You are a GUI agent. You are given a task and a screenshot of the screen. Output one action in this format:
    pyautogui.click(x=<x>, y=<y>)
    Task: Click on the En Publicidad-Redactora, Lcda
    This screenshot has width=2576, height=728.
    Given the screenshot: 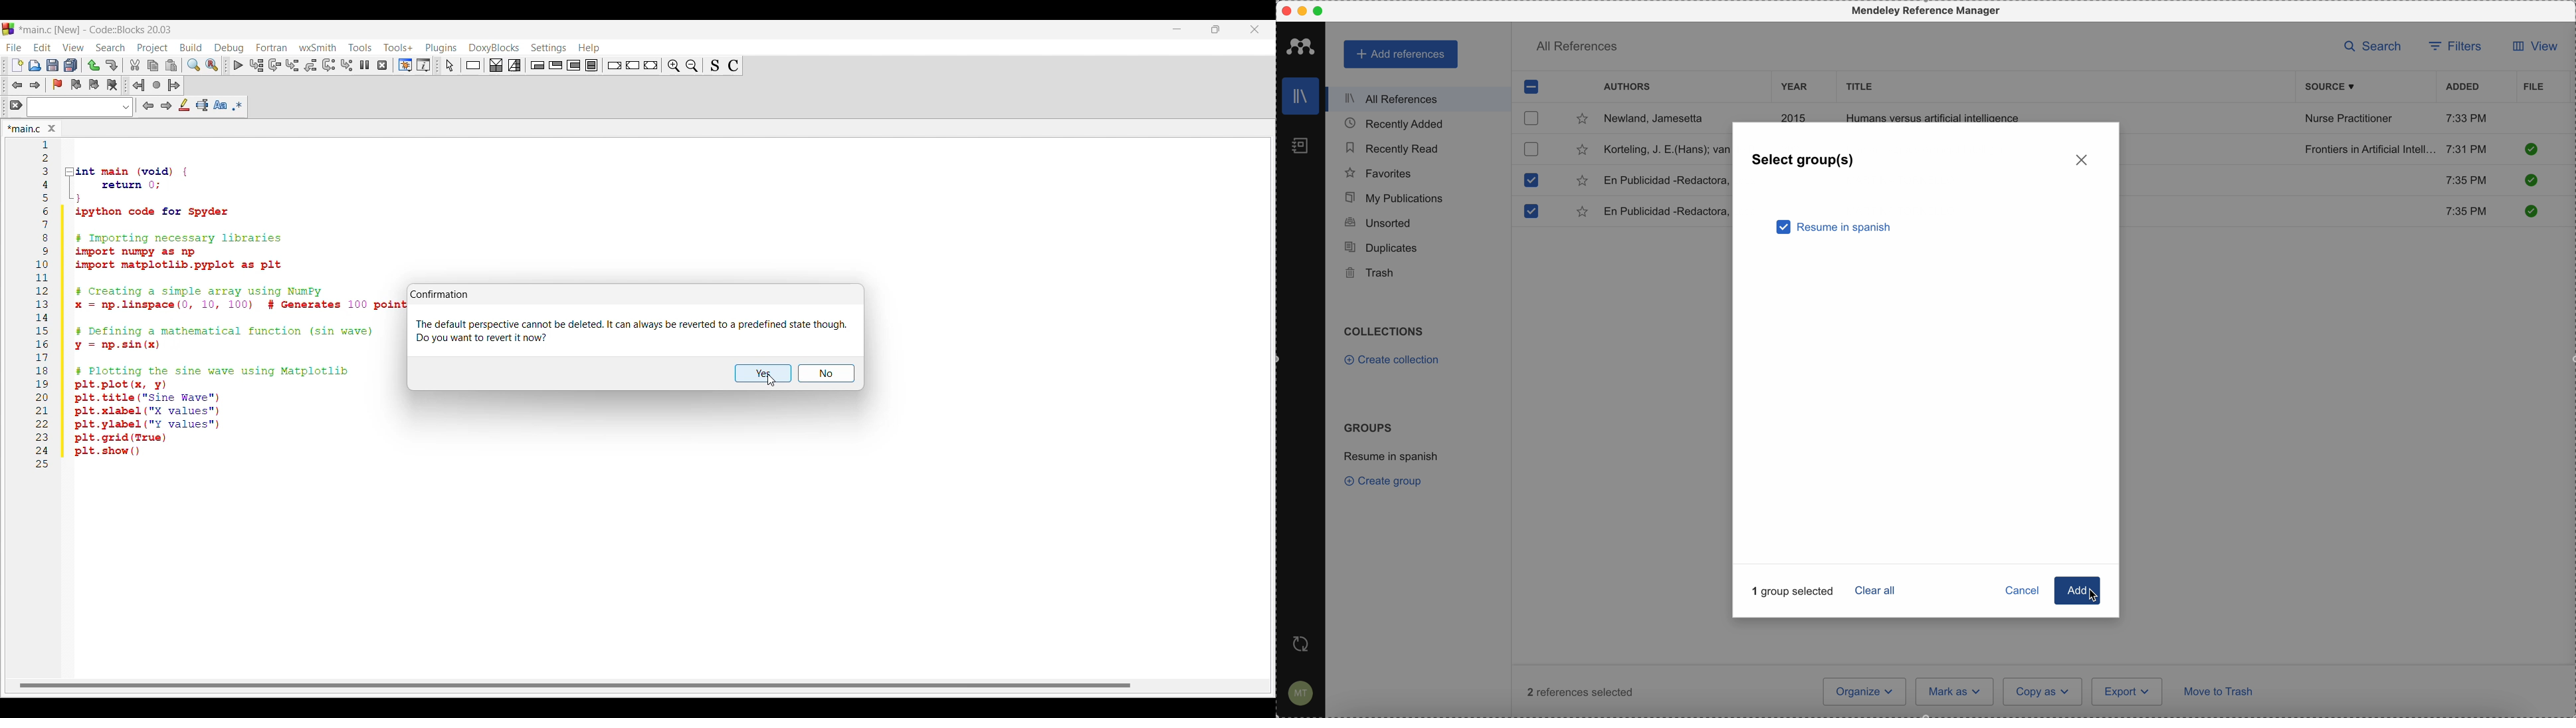 What is the action you would take?
    pyautogui.click(x=1665, y=180)
    